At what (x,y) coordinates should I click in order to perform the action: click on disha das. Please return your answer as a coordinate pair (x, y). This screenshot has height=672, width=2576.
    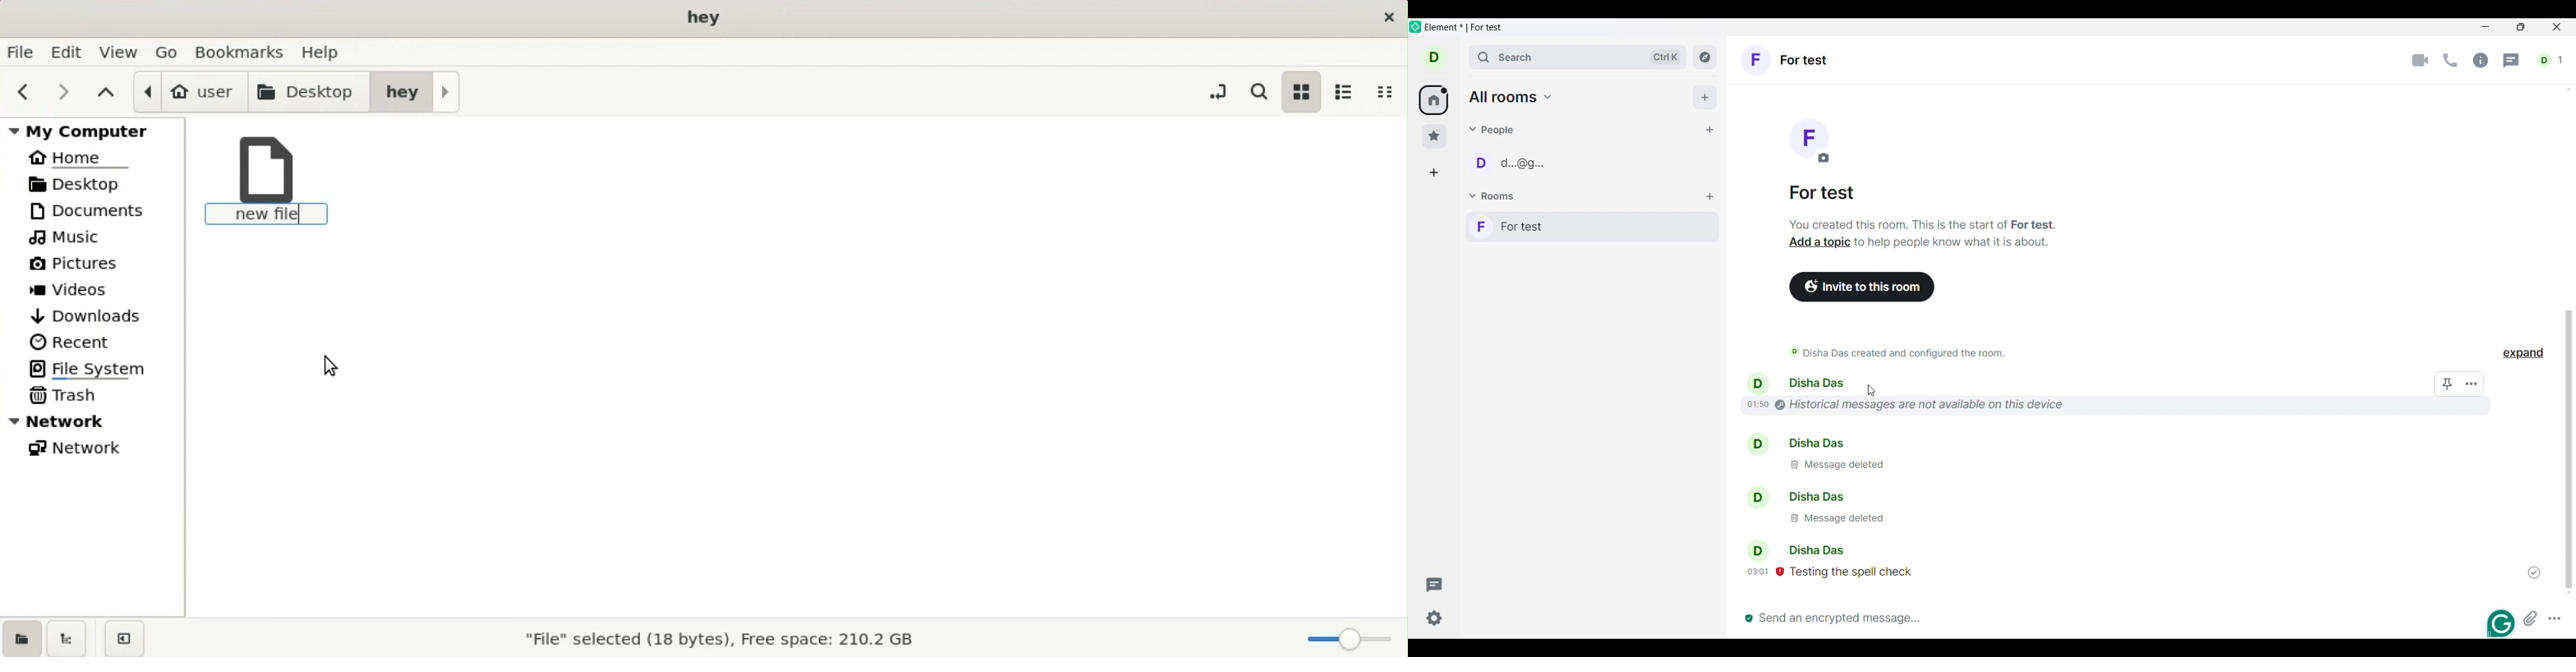
    Looking at the image, I should click on (1792, 443).